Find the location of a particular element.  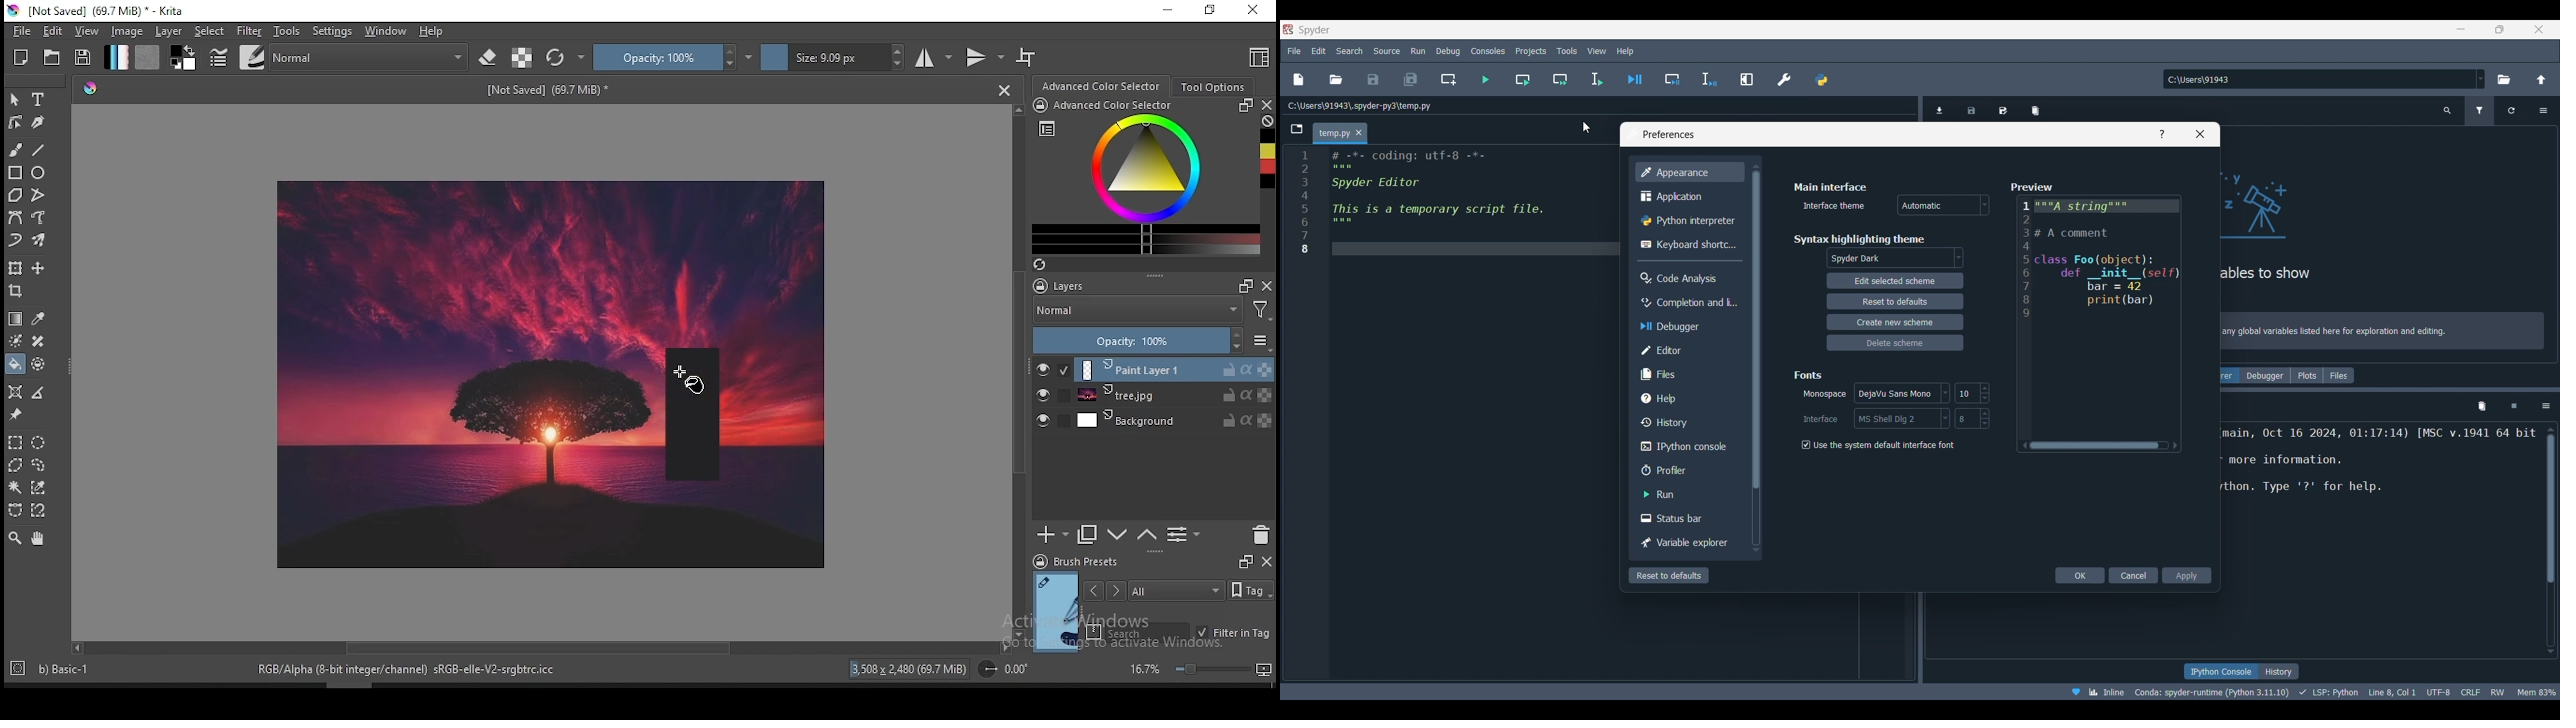

magnetic curve selection tool is located at coordinates (40, 511).